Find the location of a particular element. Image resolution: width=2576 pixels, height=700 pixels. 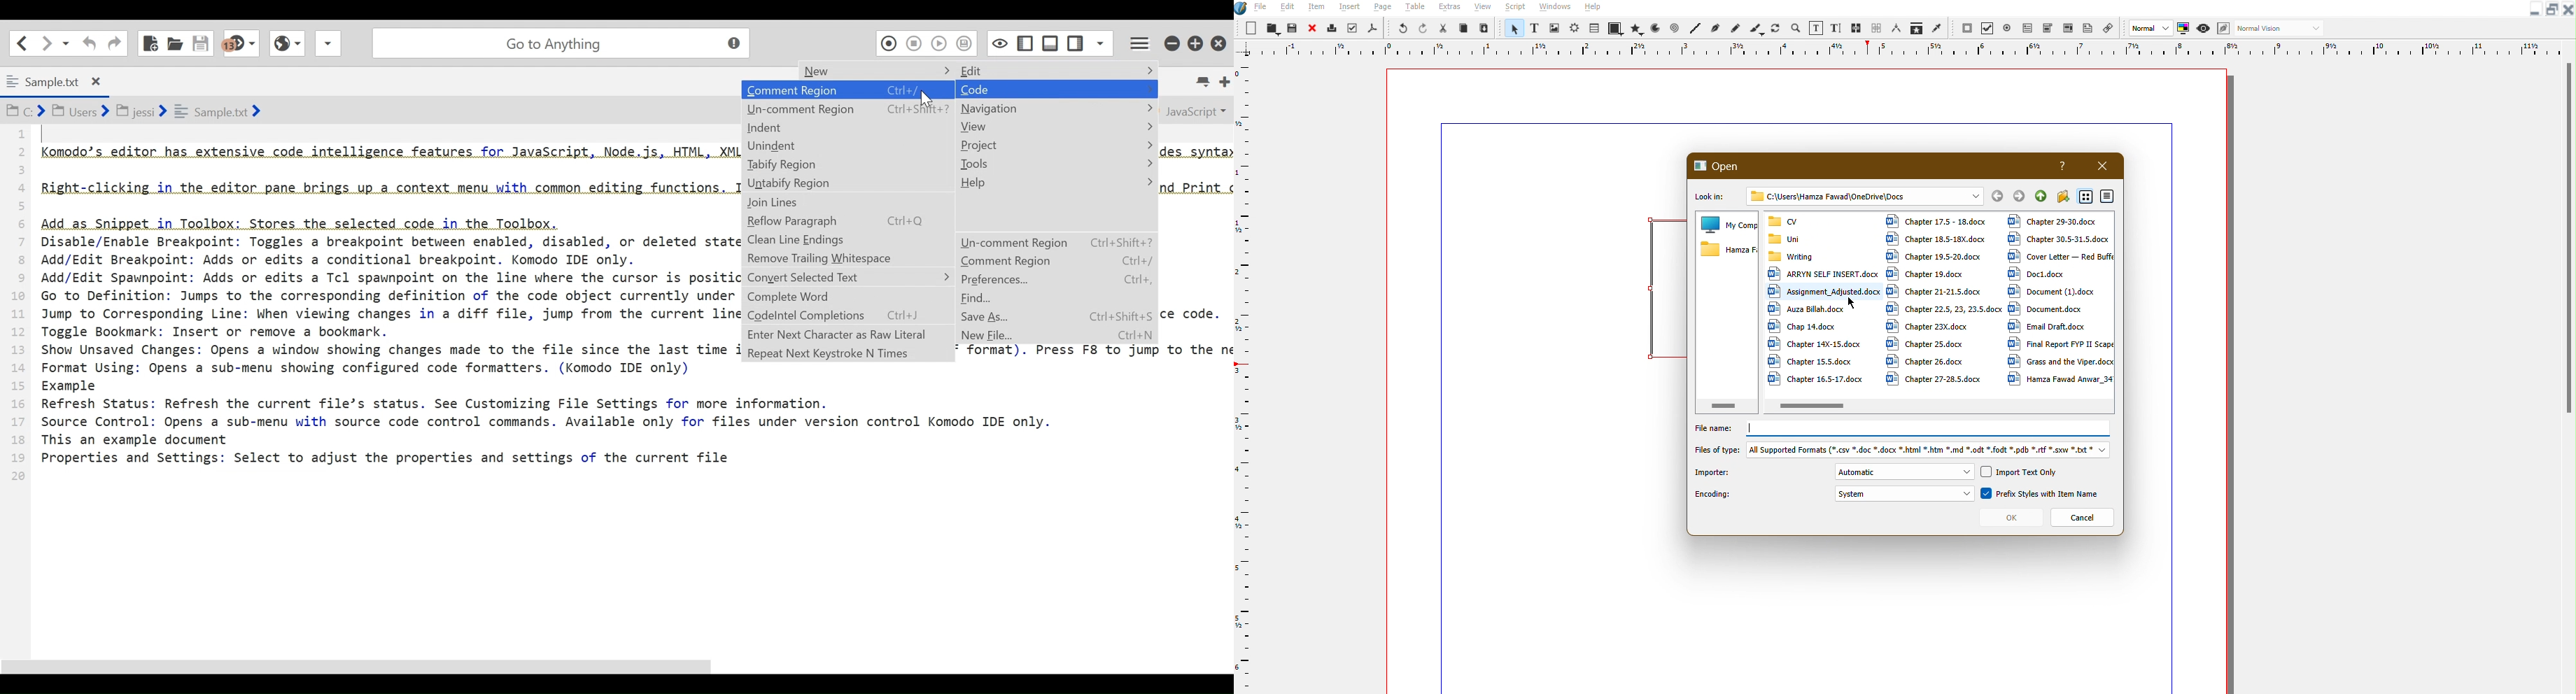

View is located at coordinates (1481, 8).